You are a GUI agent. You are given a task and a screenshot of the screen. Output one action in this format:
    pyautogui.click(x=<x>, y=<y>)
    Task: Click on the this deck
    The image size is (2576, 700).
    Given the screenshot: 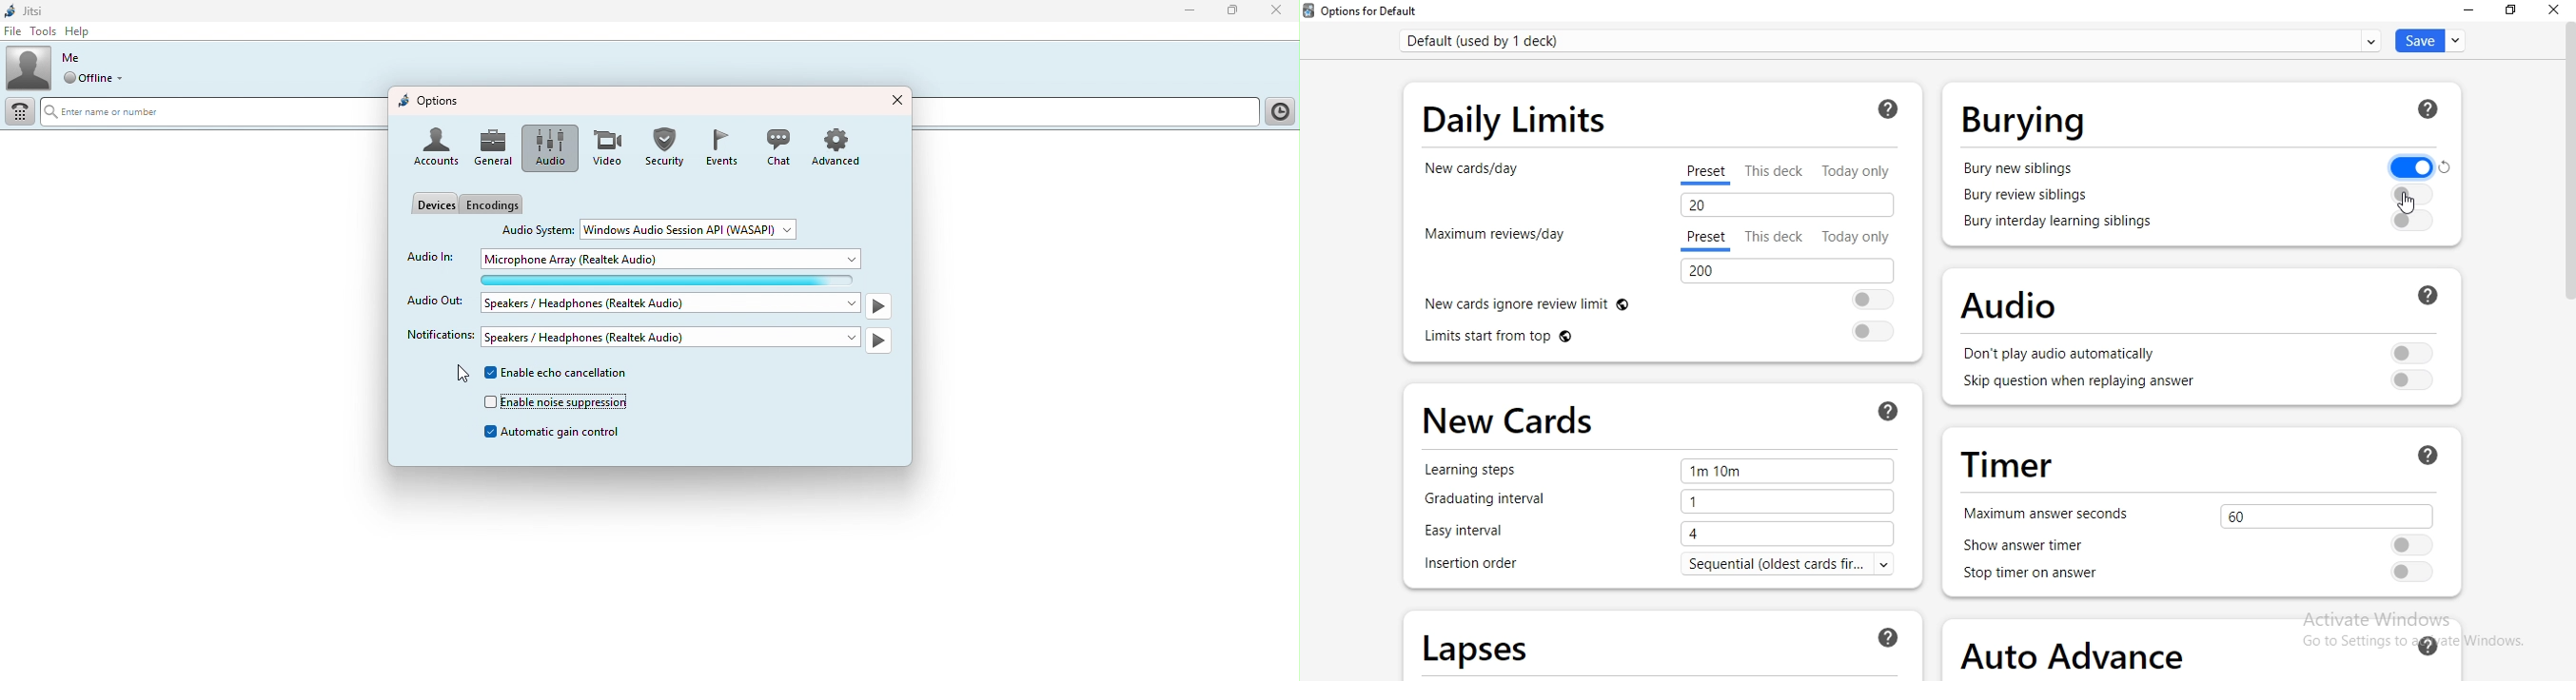 What is the action you would take?
    pyautogui.click(x=1779, y=171)
    